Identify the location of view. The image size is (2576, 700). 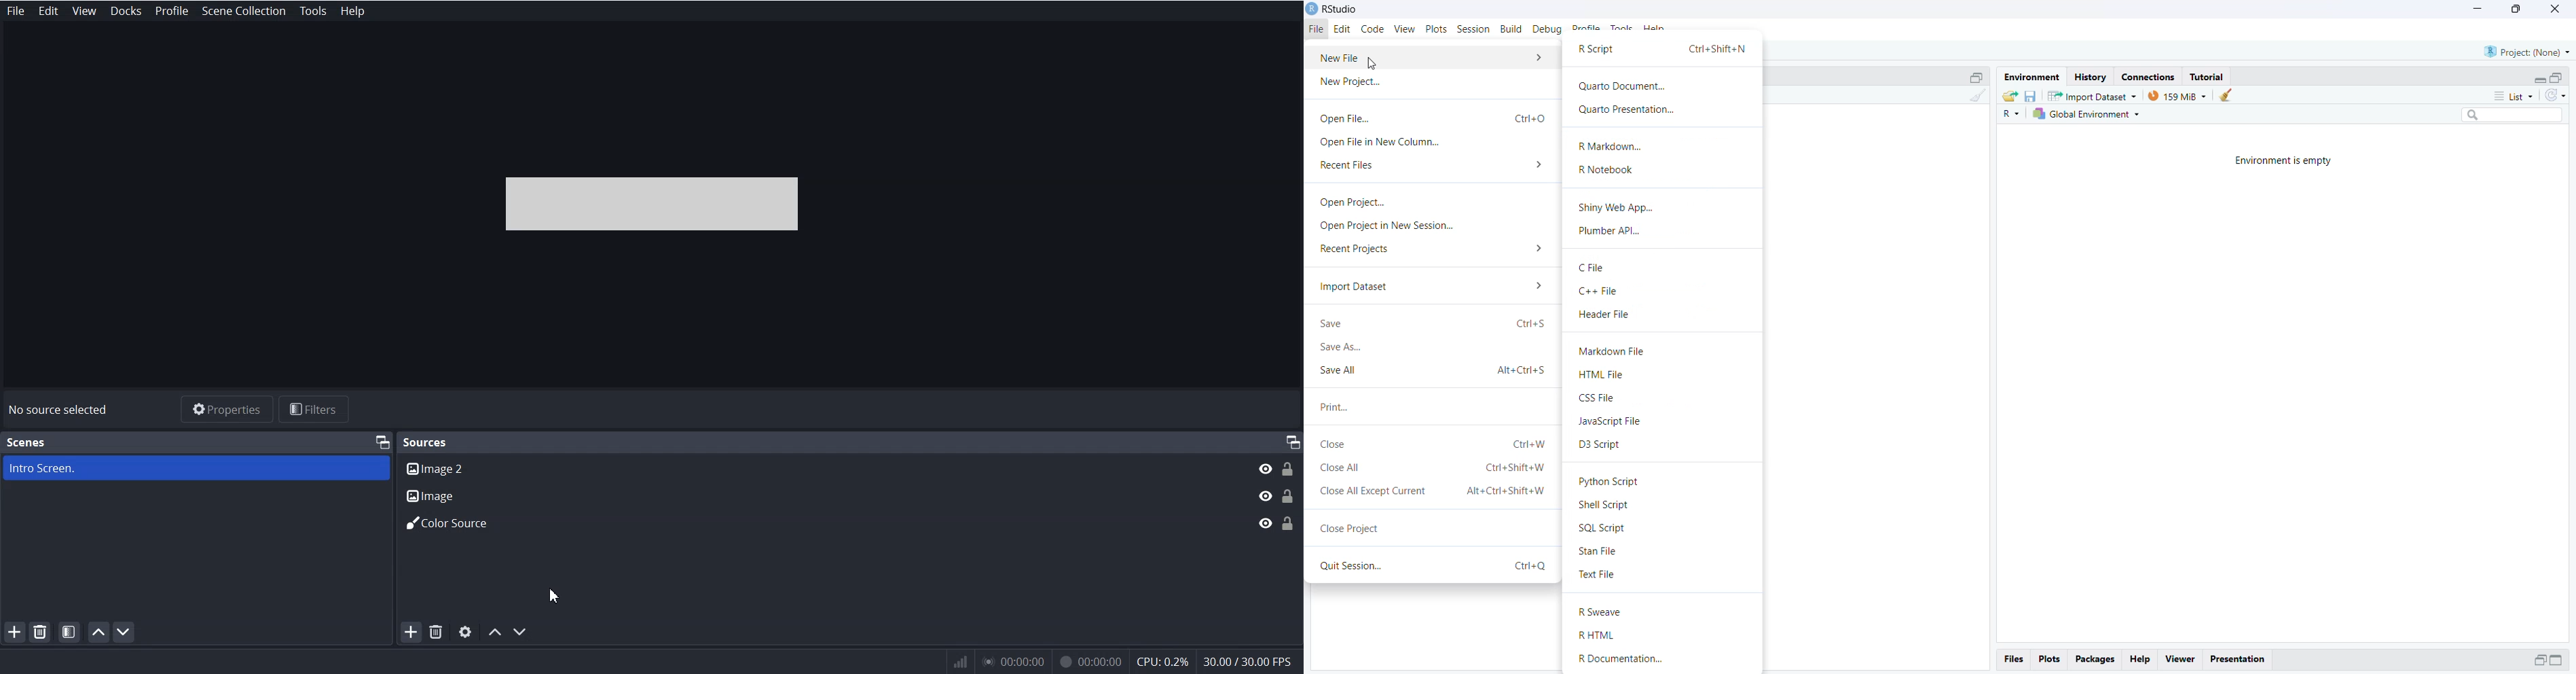
(1405, 29).